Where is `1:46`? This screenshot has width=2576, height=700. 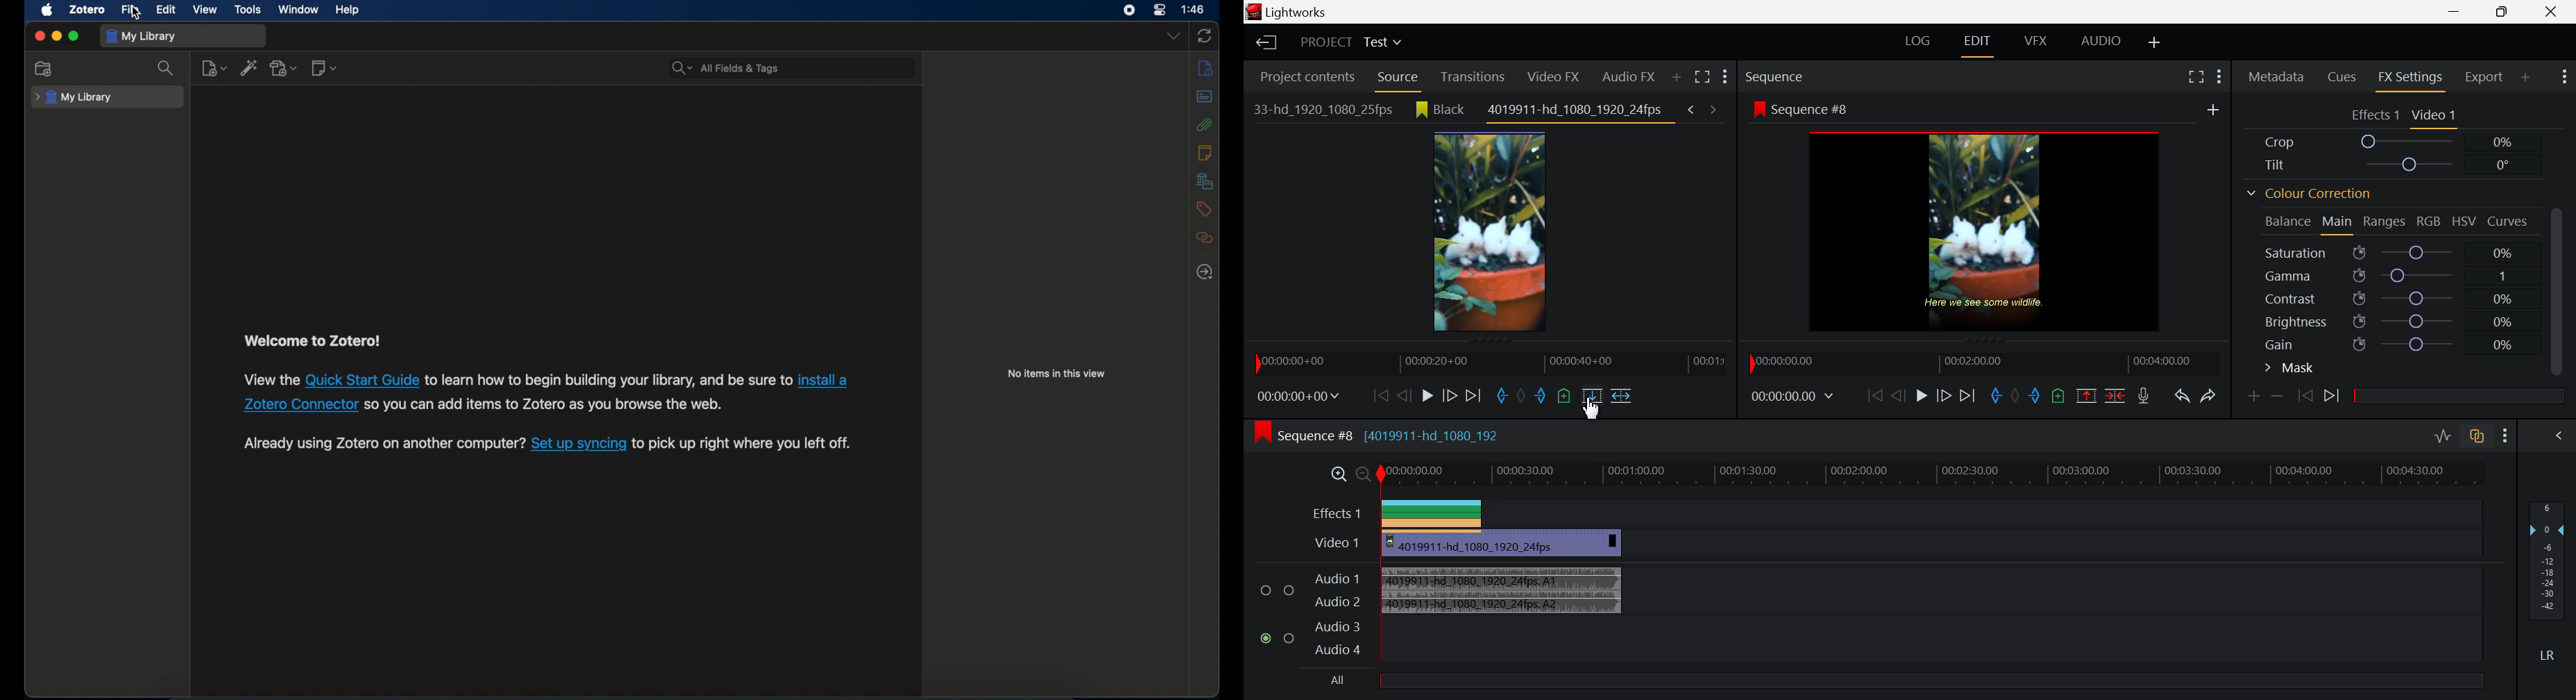
1:46 is located at coordinates (1194, 10).